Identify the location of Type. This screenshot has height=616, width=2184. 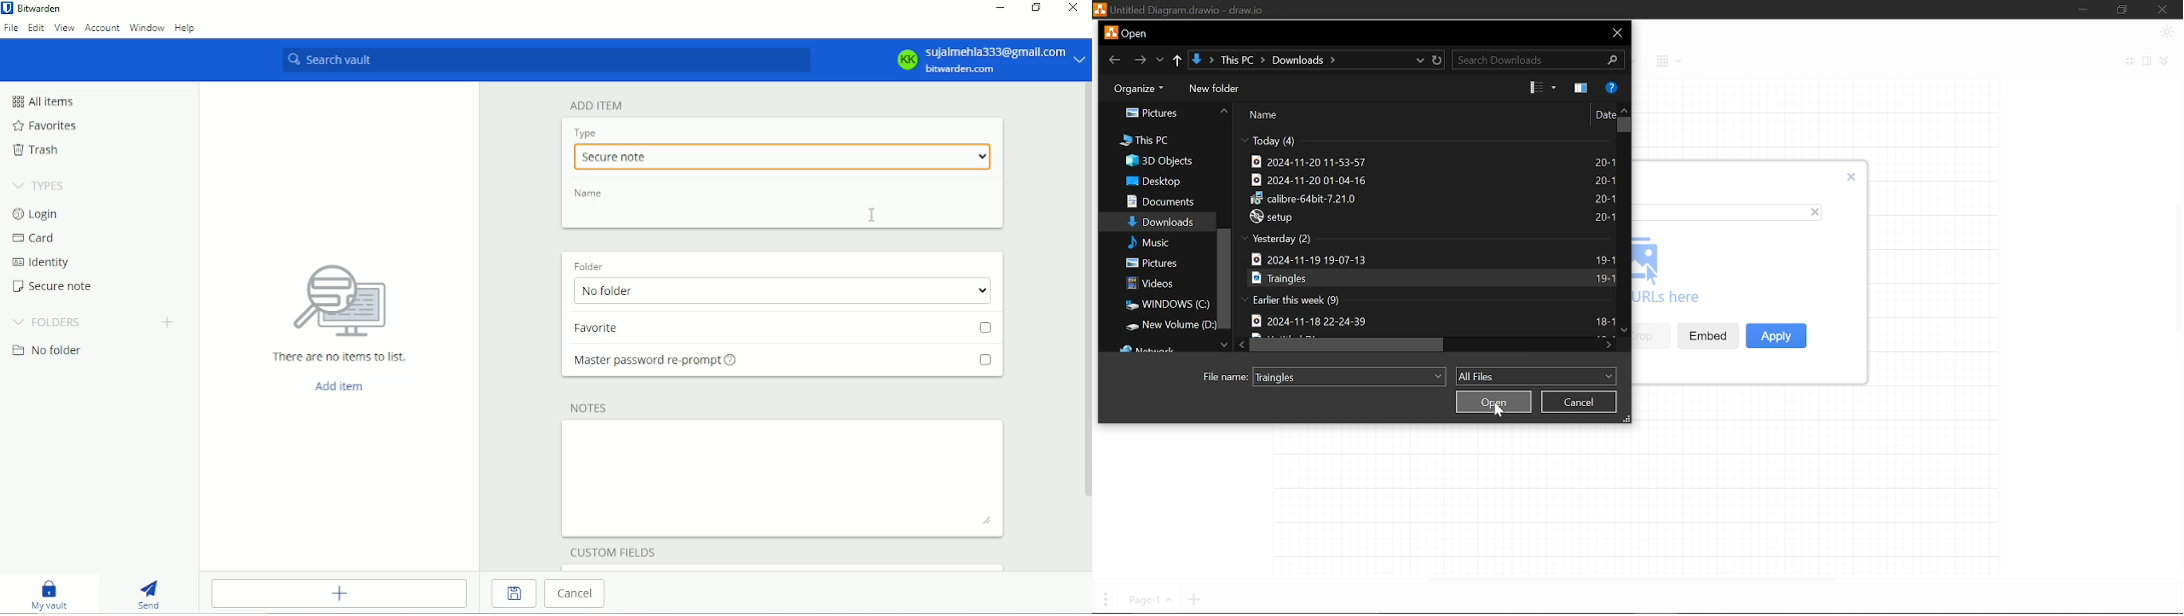
(586, 133).